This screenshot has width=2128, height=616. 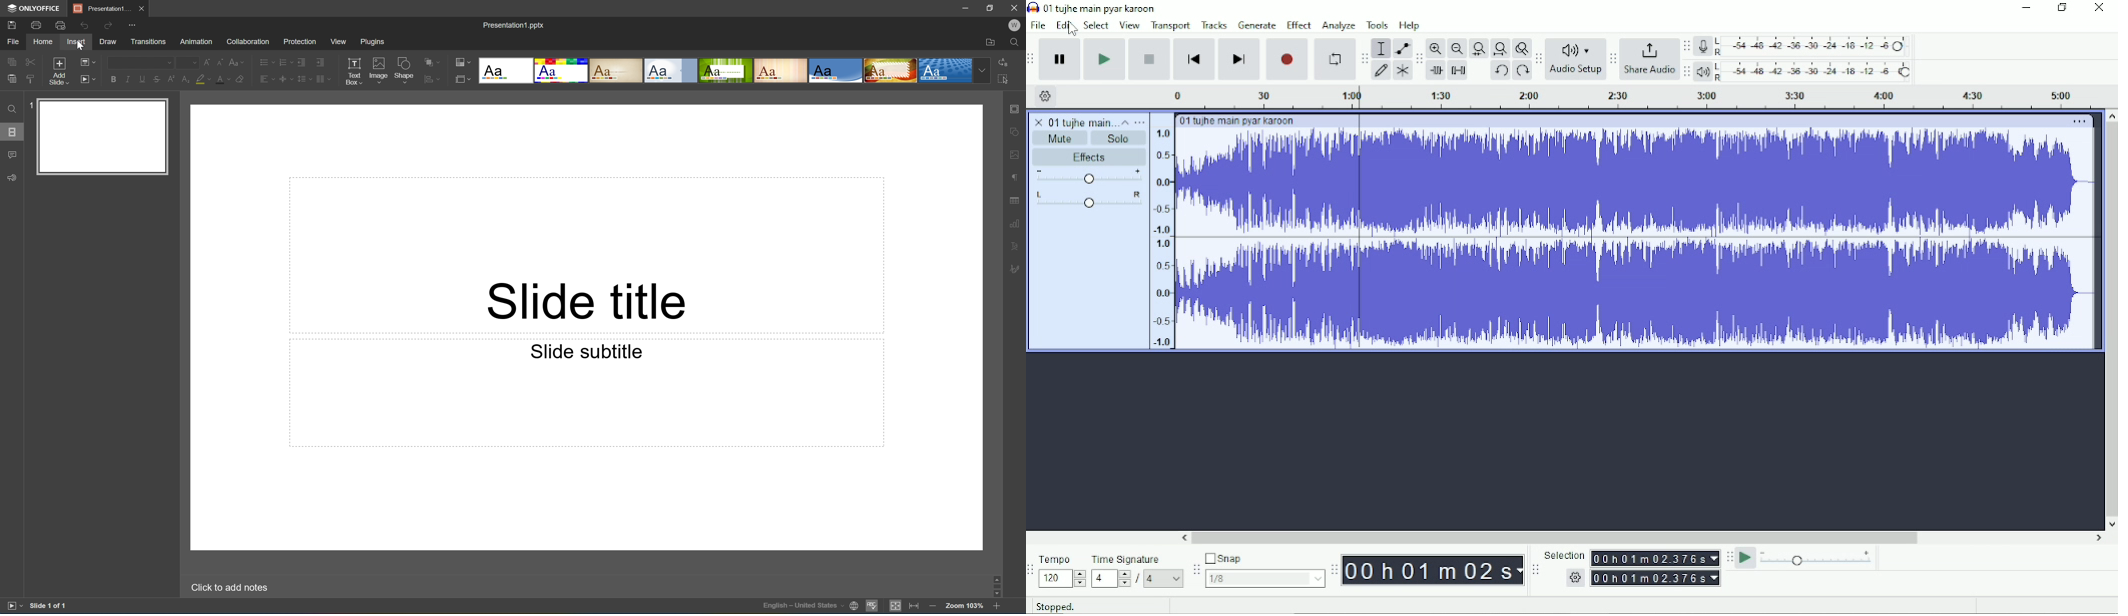 What do you see at coordinates (1818, 558) in the screenshot?
I see `Playback speed` at bounding box center [1818, 558].